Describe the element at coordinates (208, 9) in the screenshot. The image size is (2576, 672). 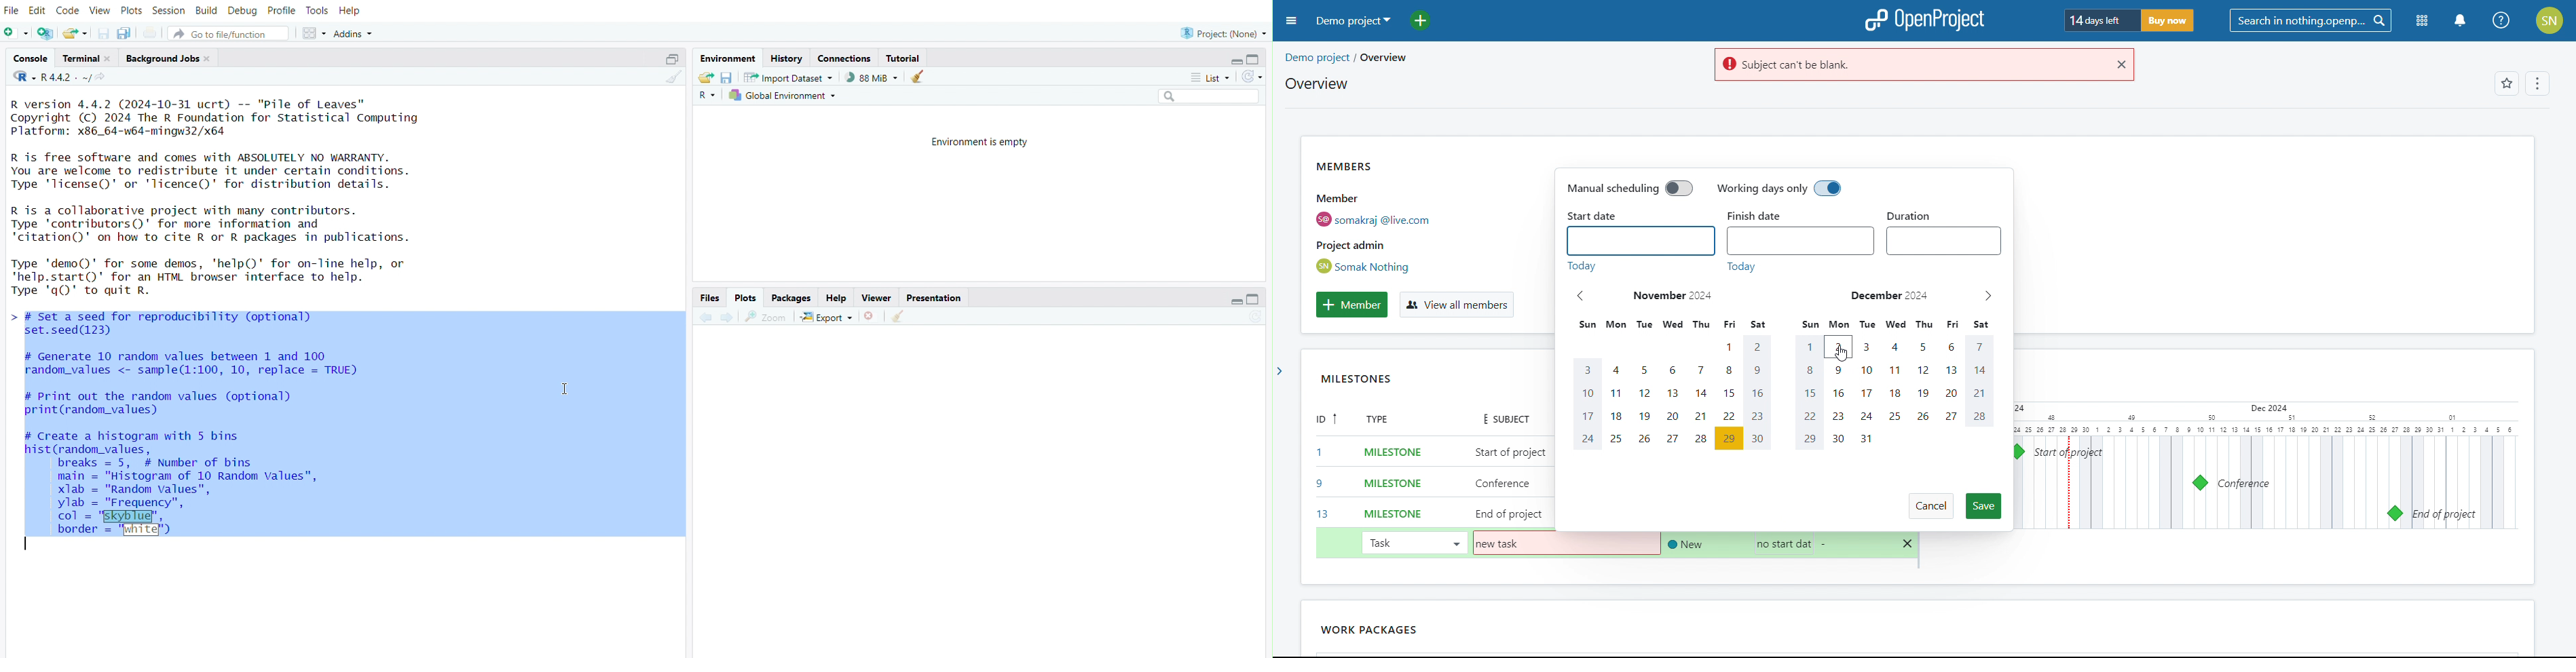
I see `build` at that location.